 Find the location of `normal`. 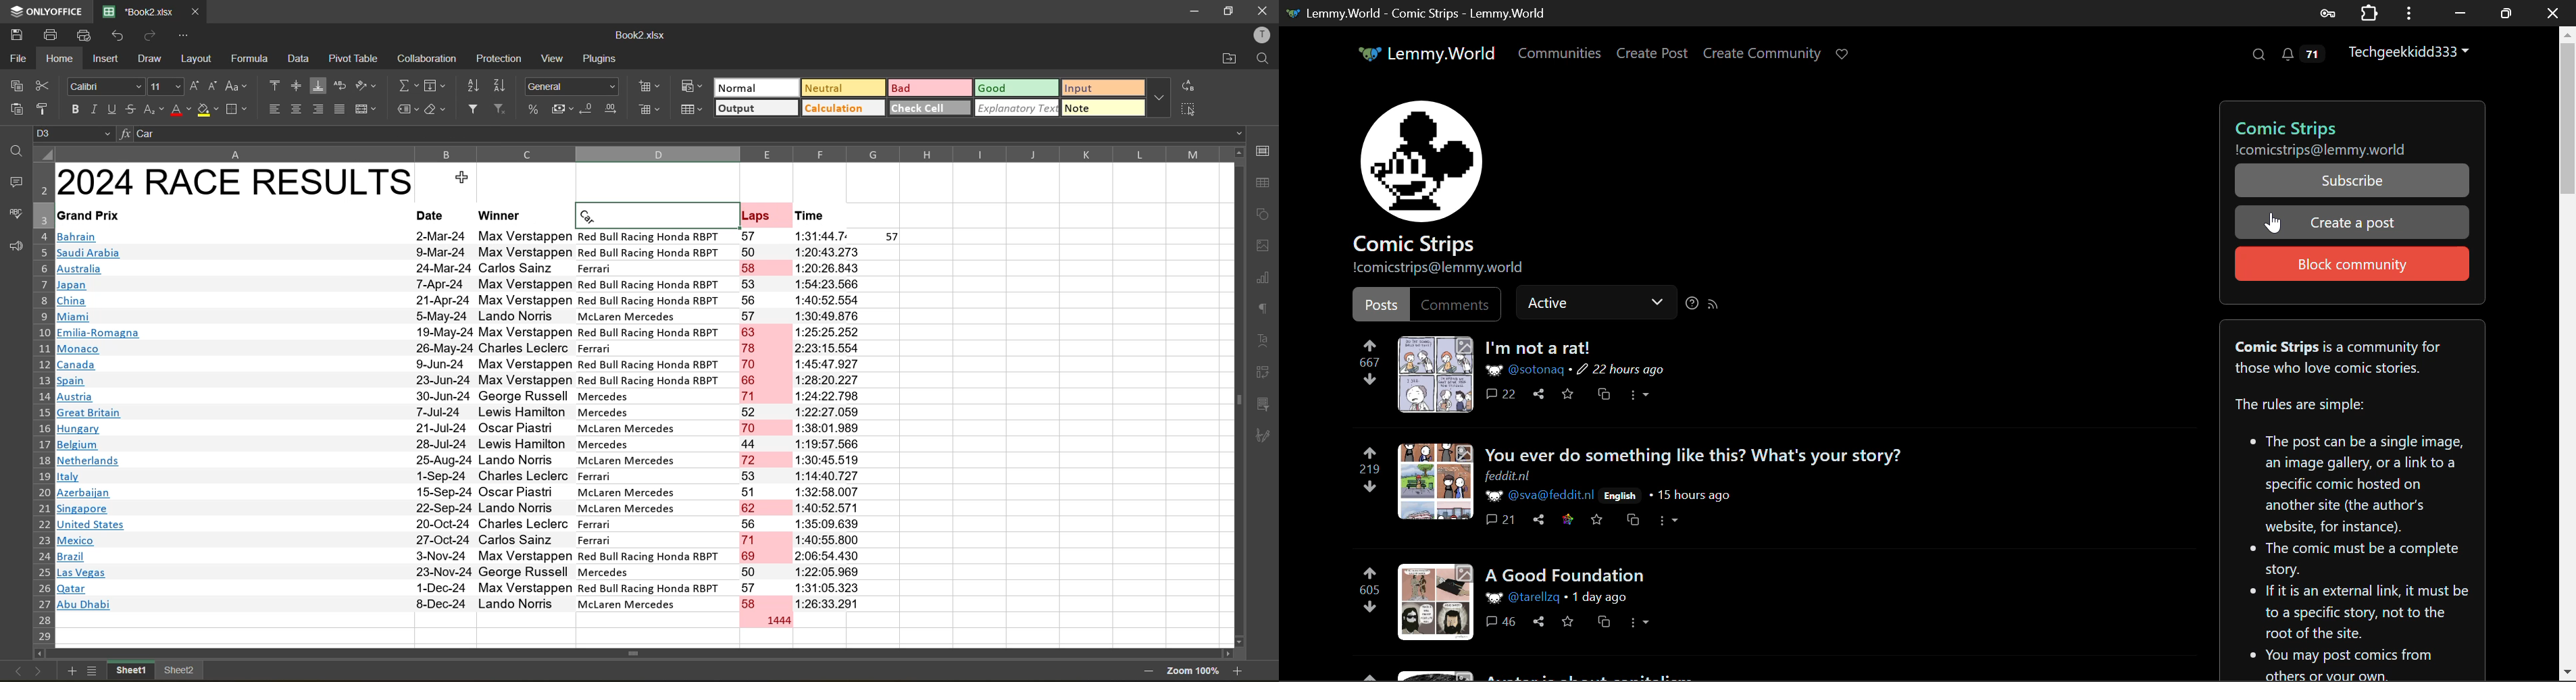

normal is located at coordinates (755, 87).